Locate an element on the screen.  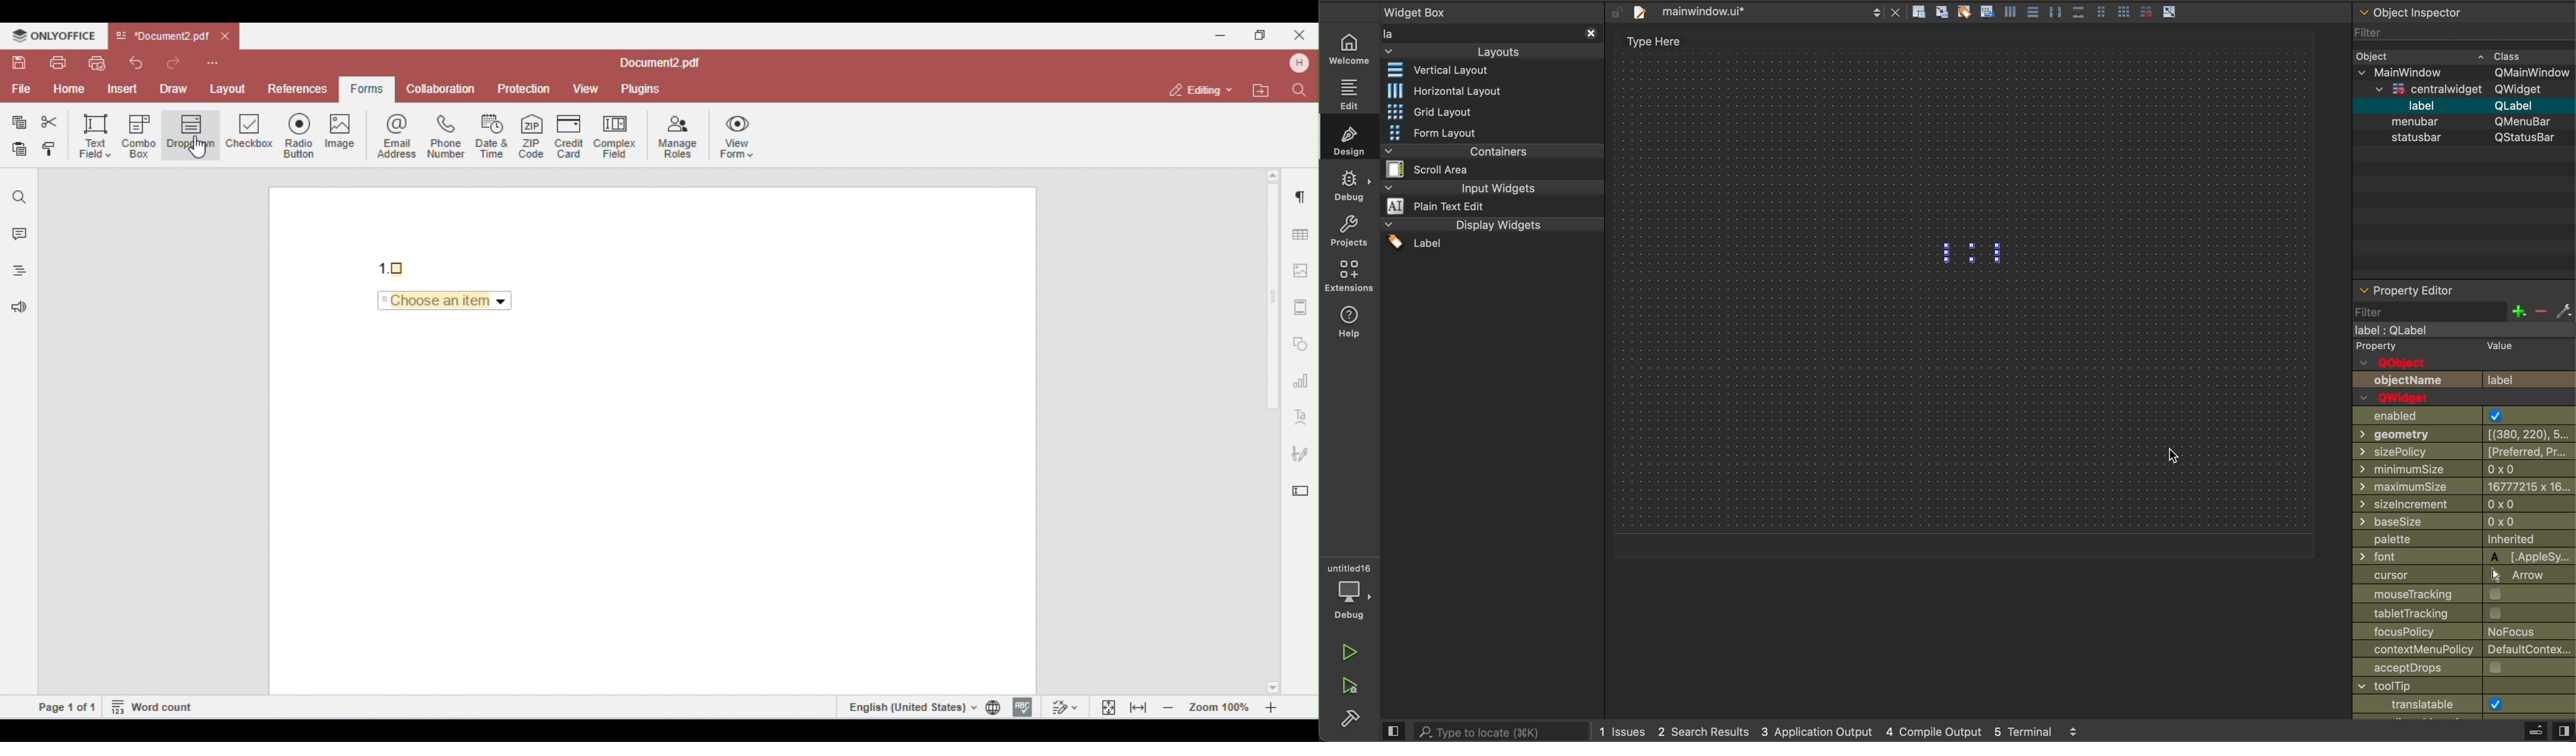
run is located at coordinates (1350, 651).